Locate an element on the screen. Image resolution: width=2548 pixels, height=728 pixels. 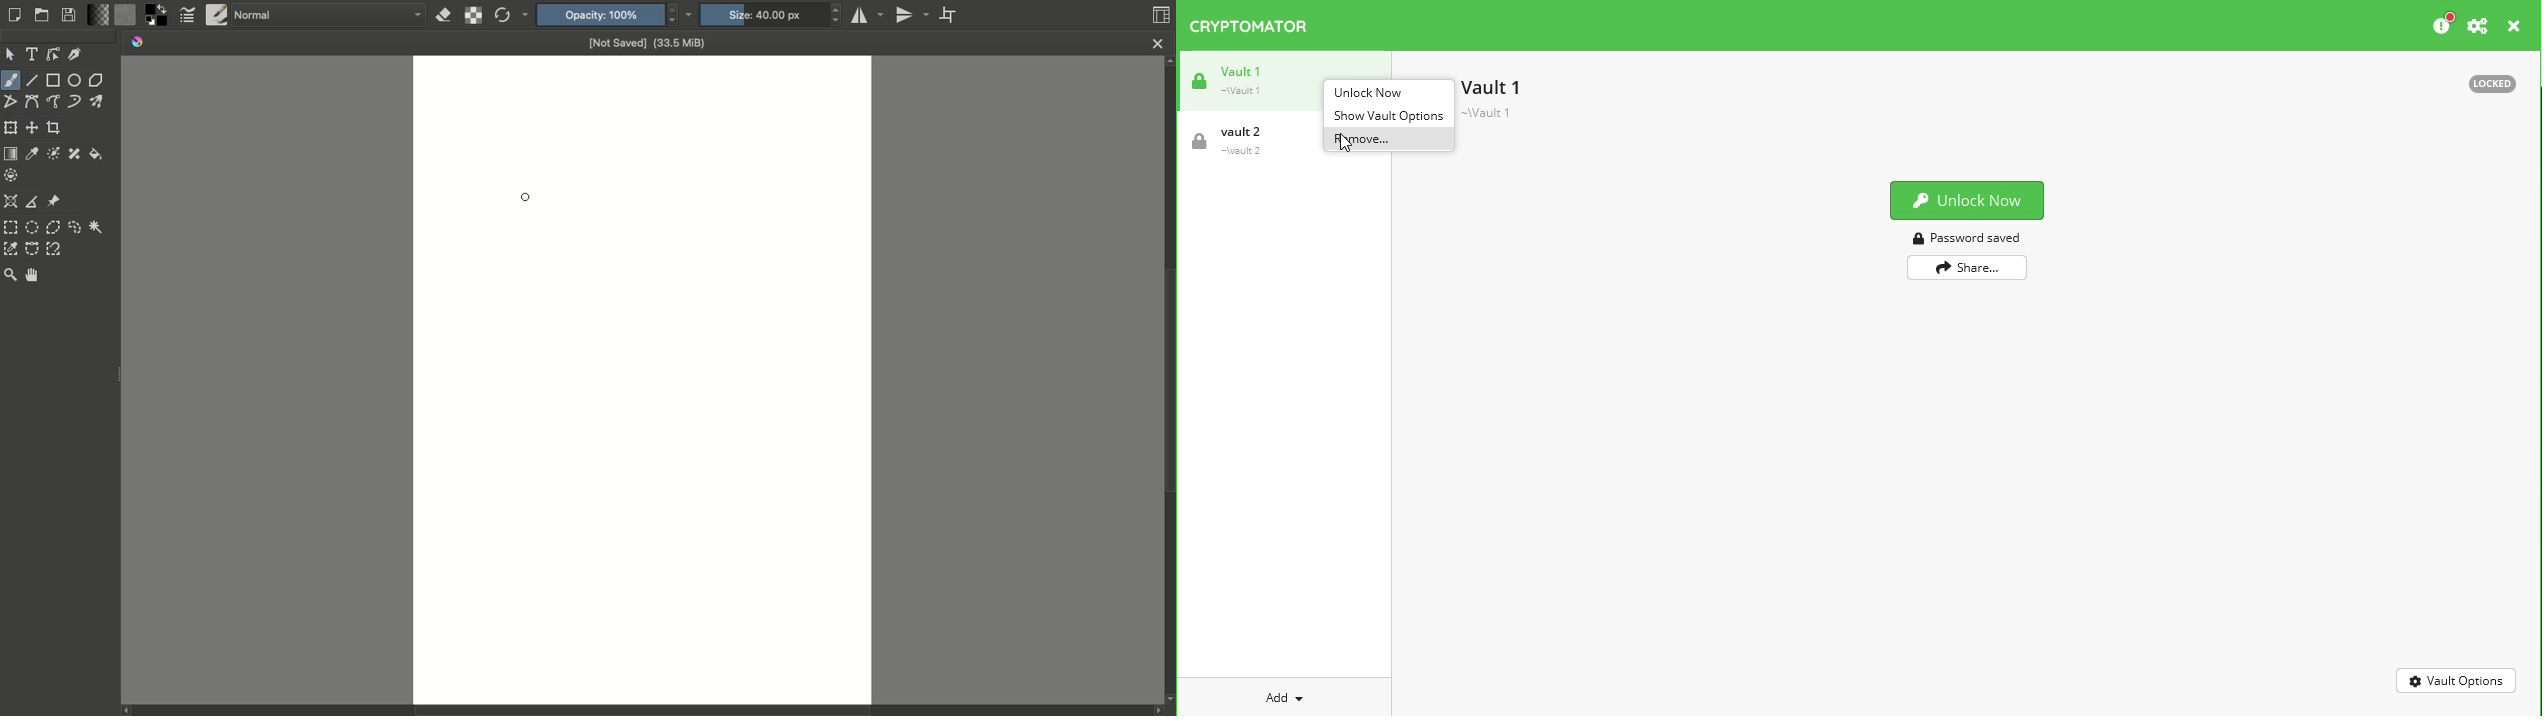
close is located at coordinates (2515, 27).